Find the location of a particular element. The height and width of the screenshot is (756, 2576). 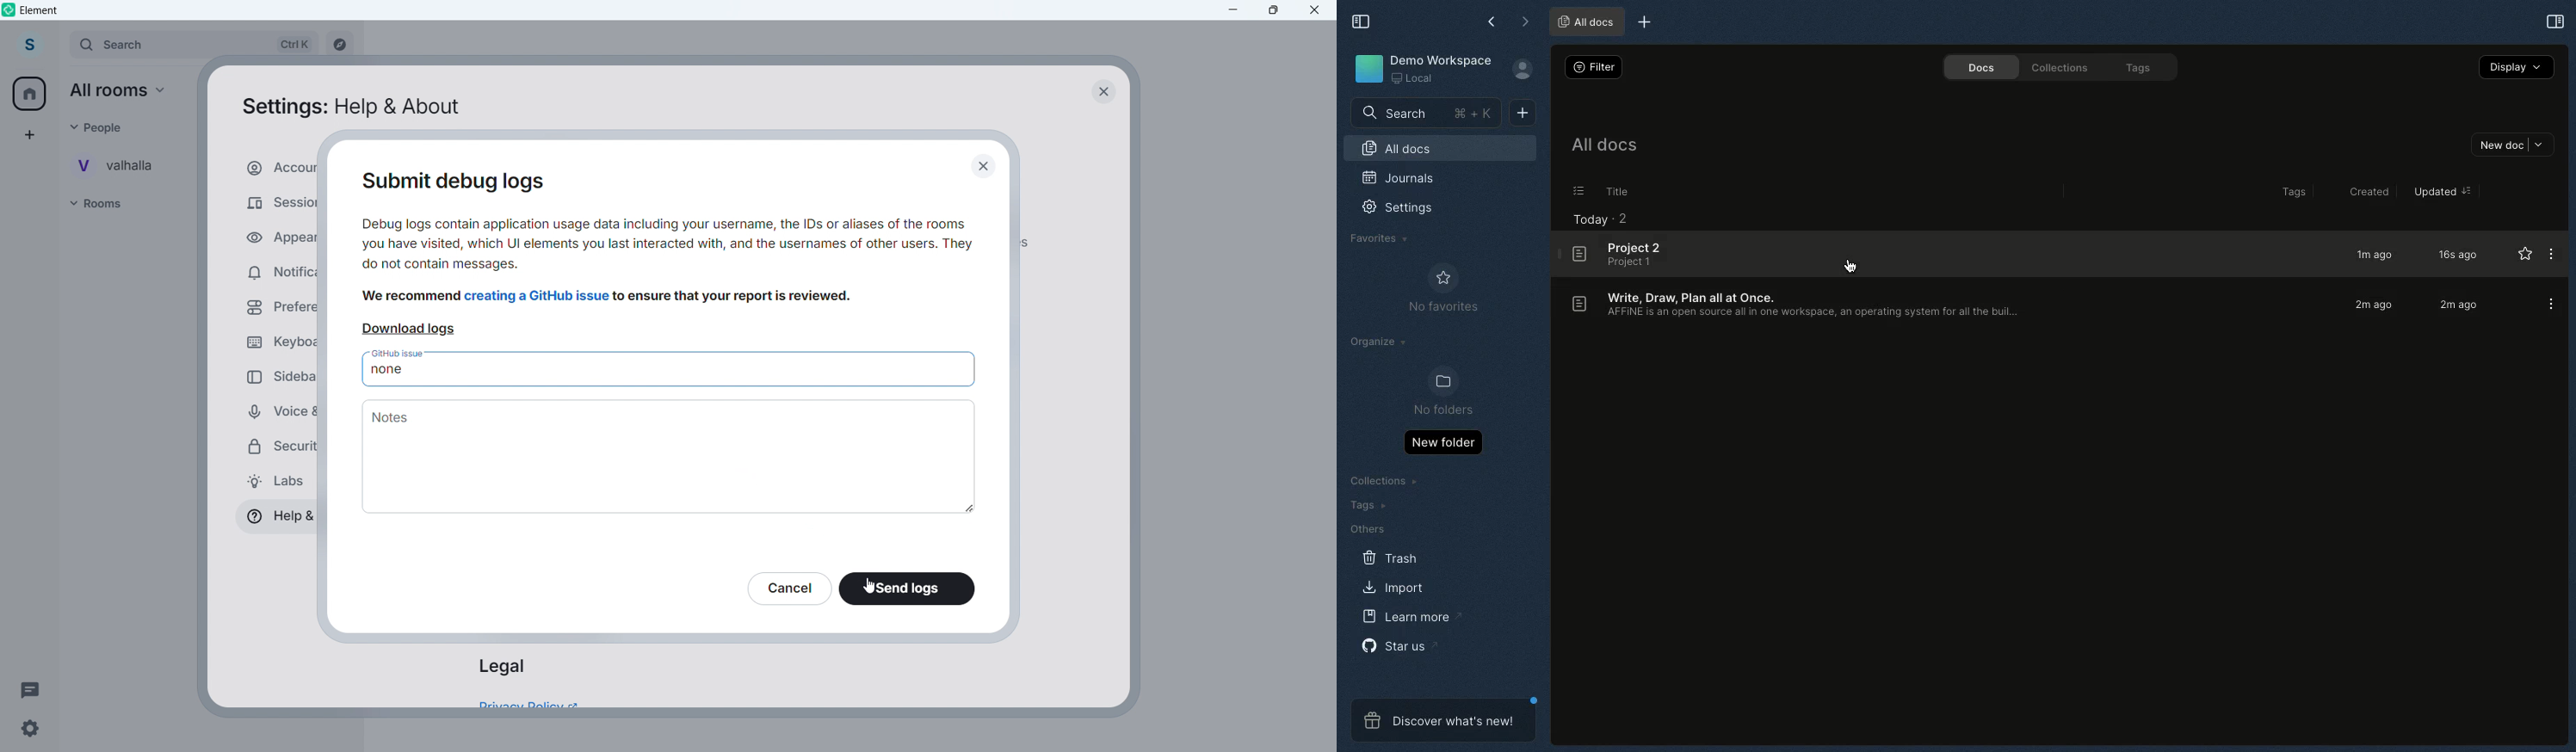

we recommend is located at coordinates (412, 297).